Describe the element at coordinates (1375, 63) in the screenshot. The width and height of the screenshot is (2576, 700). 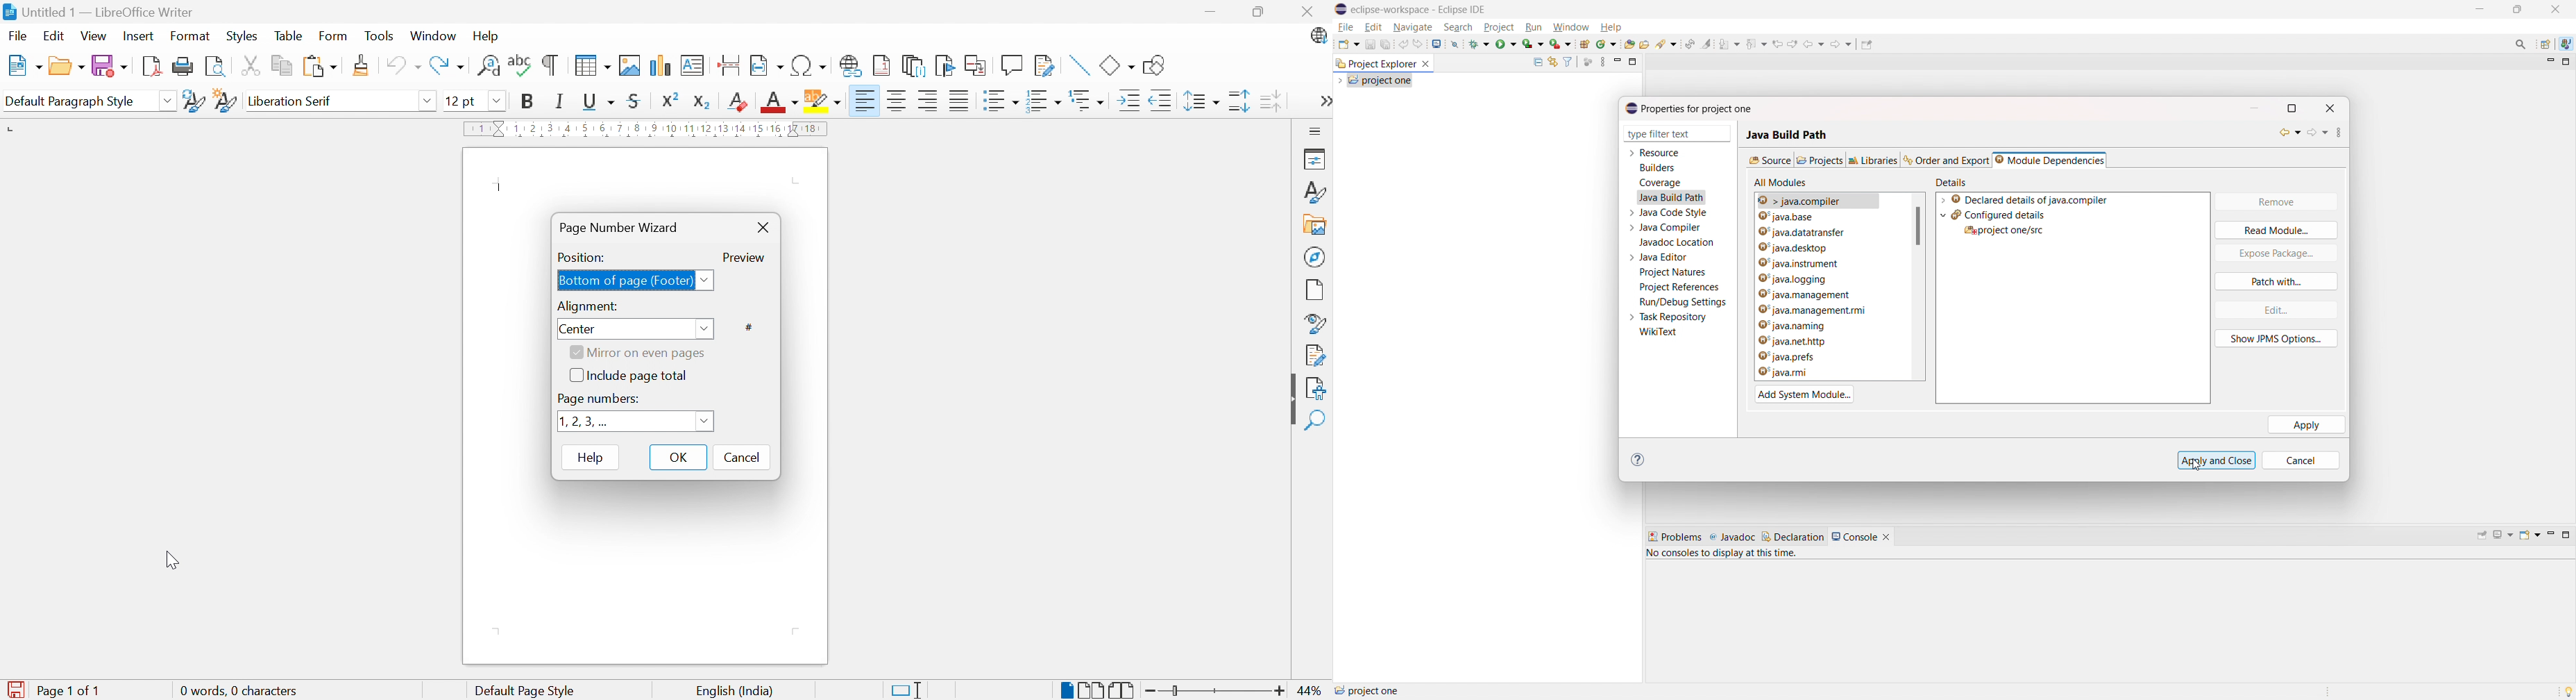
I see `project explorer` at that location.